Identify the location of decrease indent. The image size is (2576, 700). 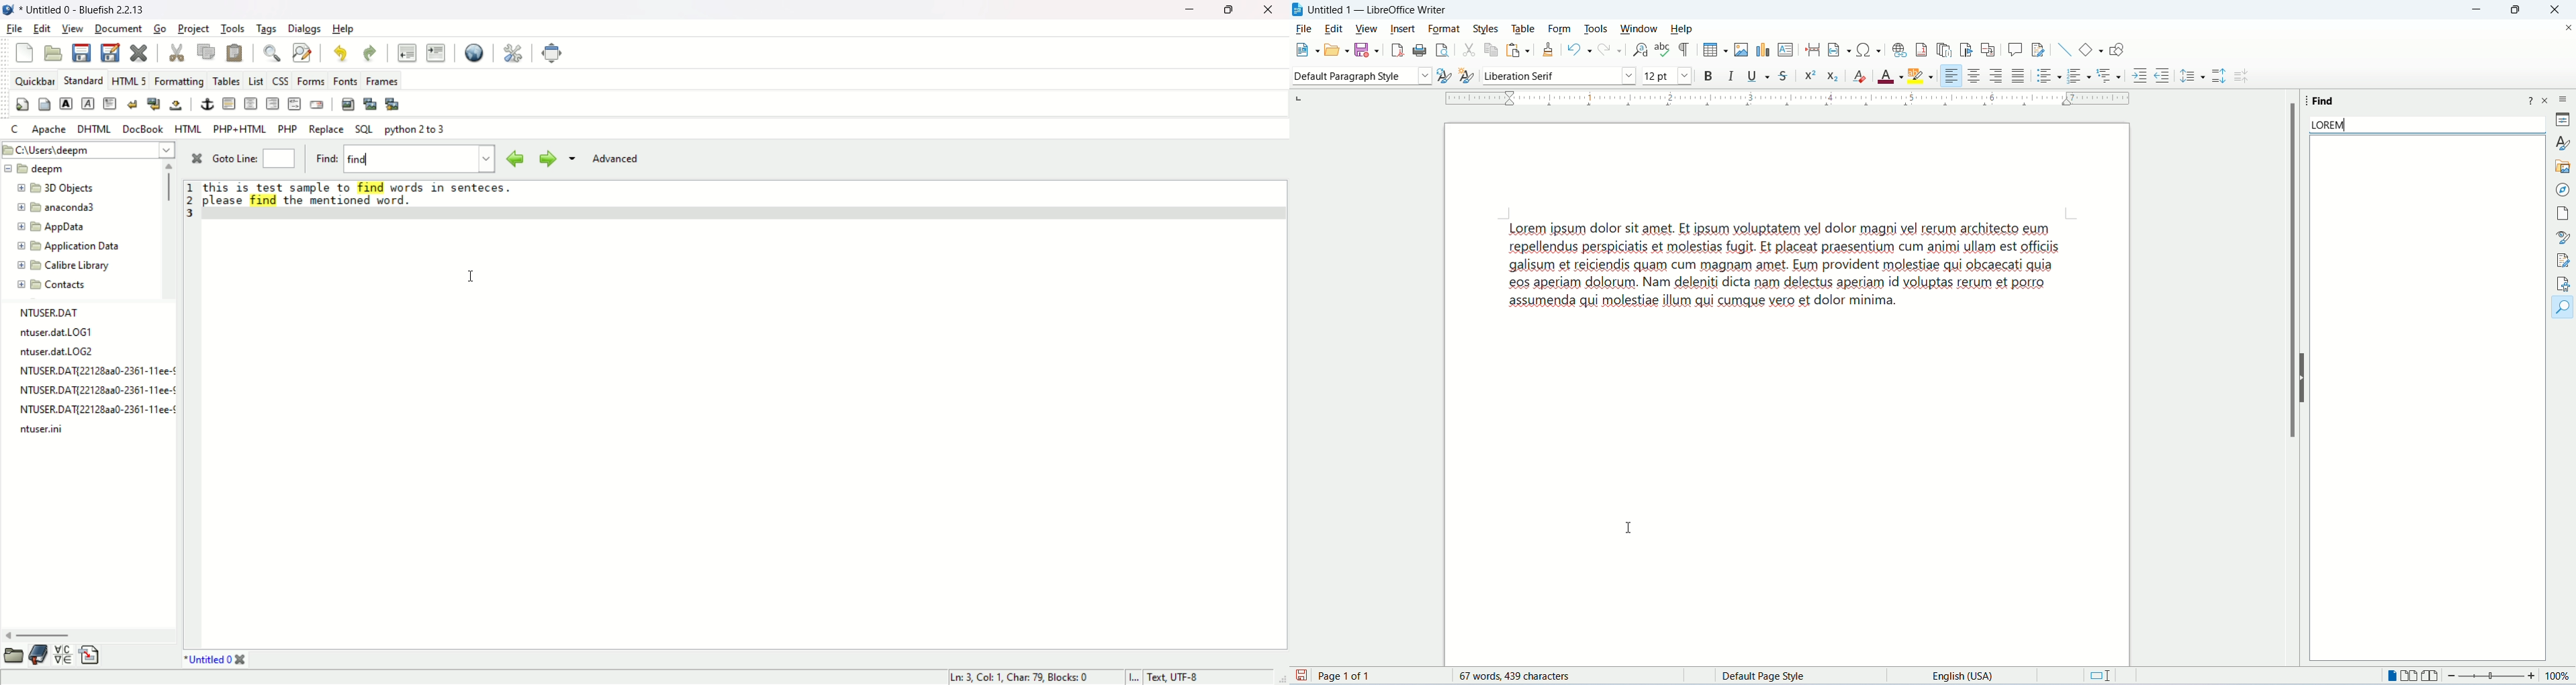
(2162, 75).